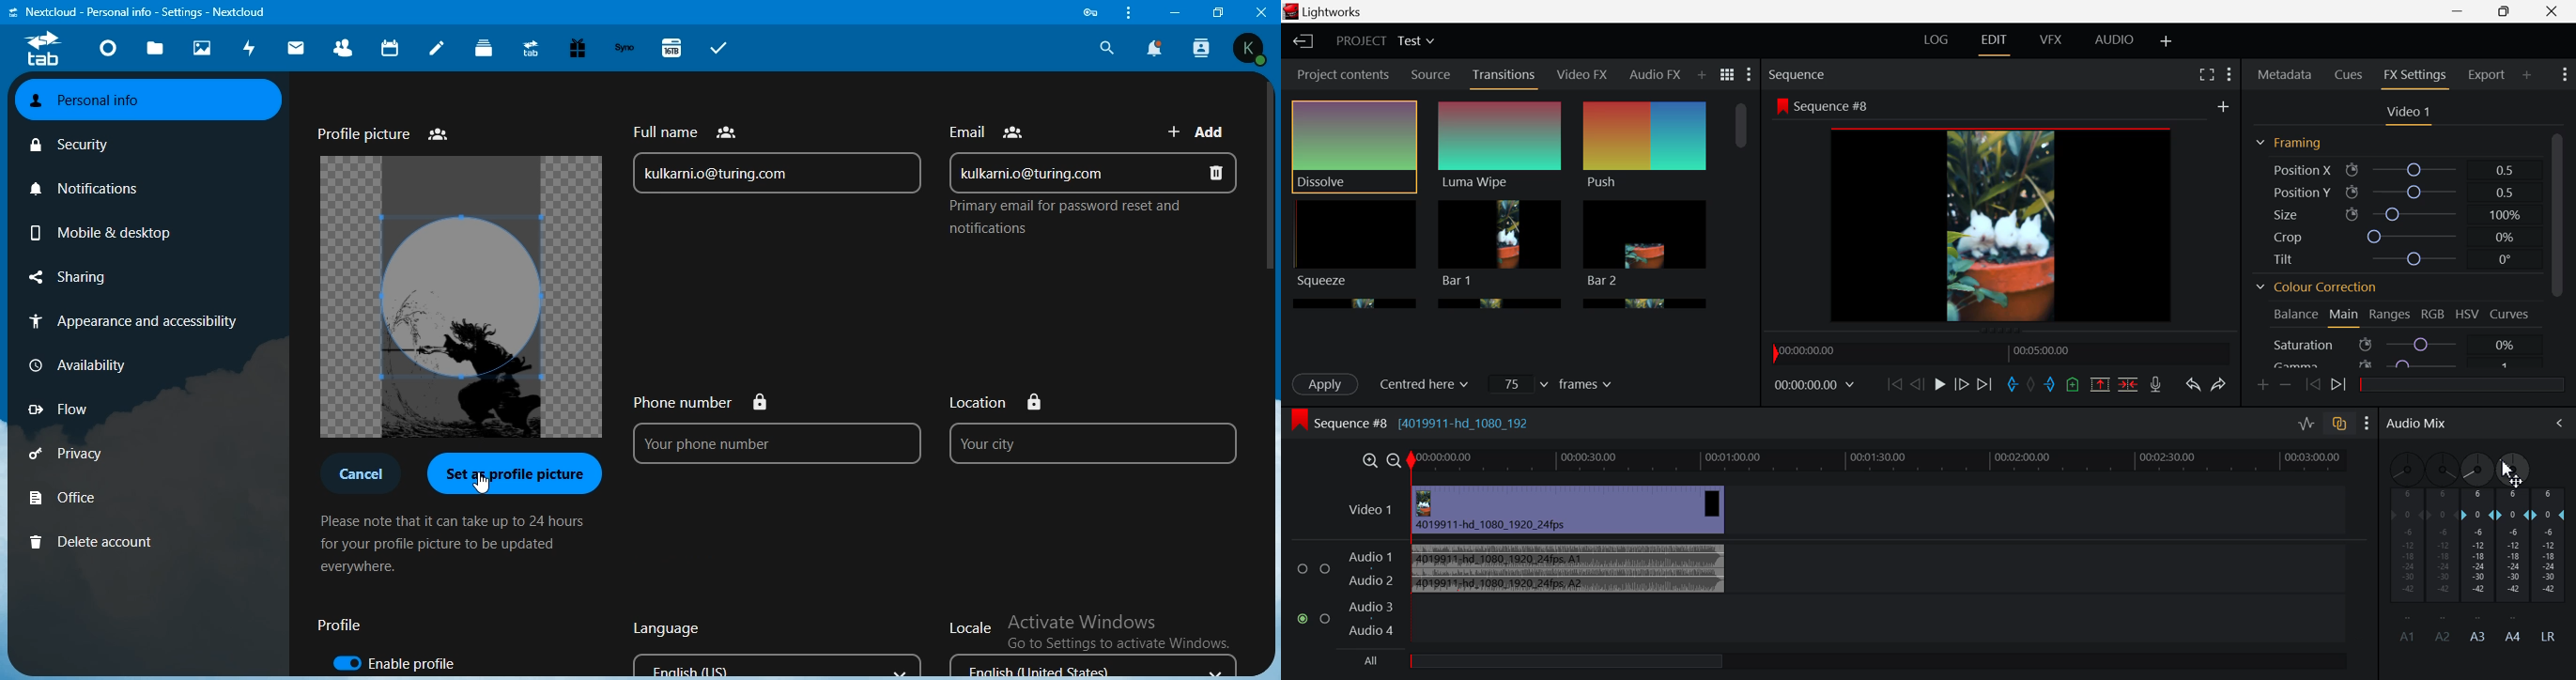 This screenshot has width=2576, height=700. Describe the element at coordinates (2367, 425) in the screenshot. I see `Show Settings` at that location.